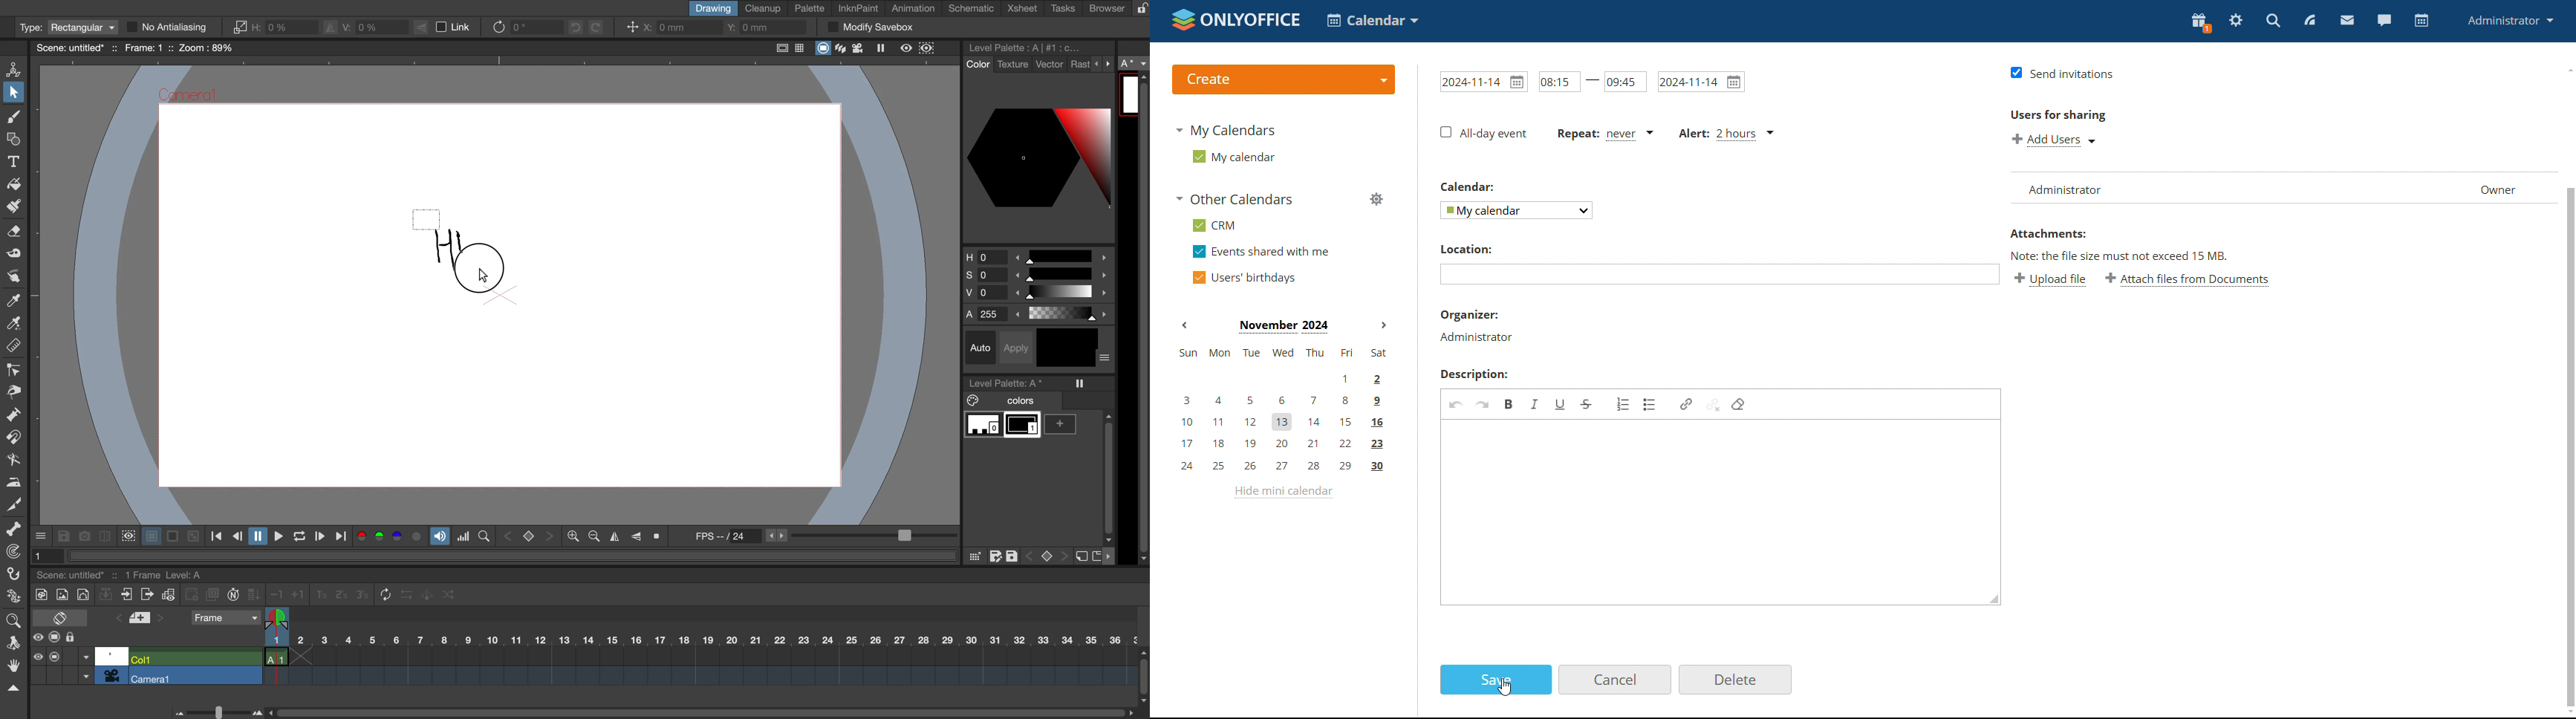 The height and width of the screenshot is (728, 2576). Describe the element at coordinates (233, 596) in the screenshot. I see `auto input cell number` at that location.